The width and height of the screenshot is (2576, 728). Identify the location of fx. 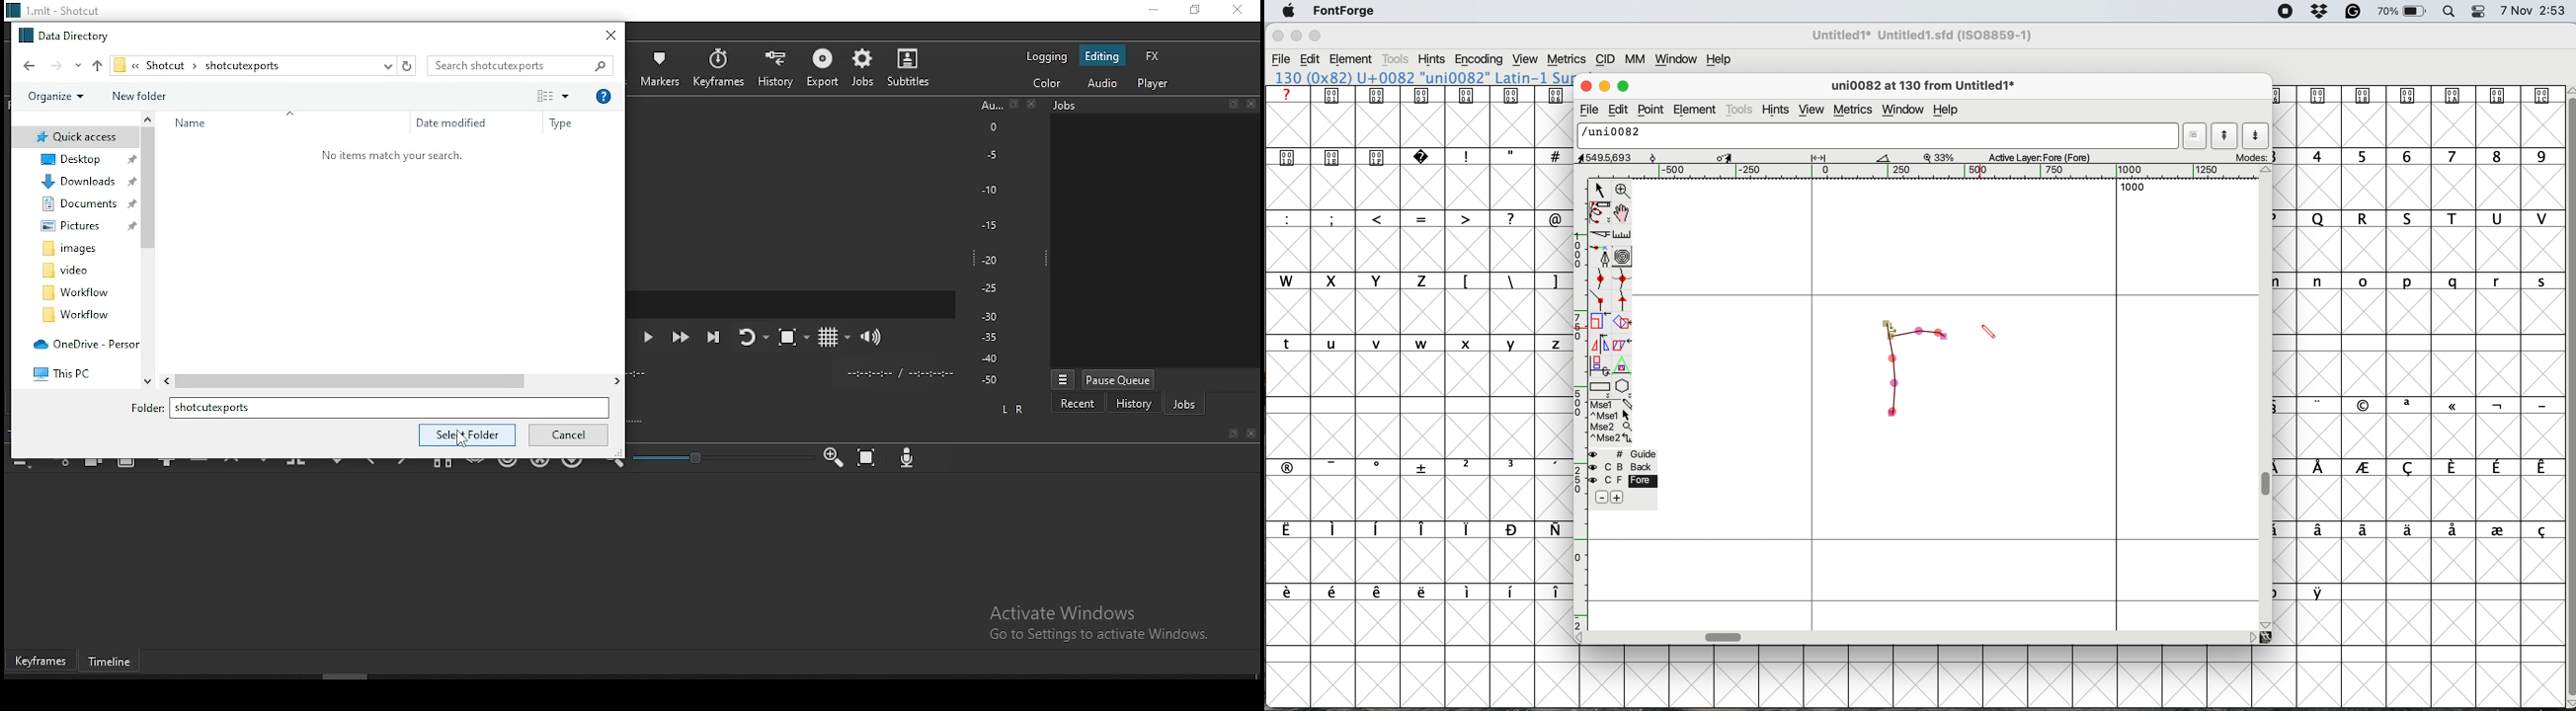
(1153, 55).